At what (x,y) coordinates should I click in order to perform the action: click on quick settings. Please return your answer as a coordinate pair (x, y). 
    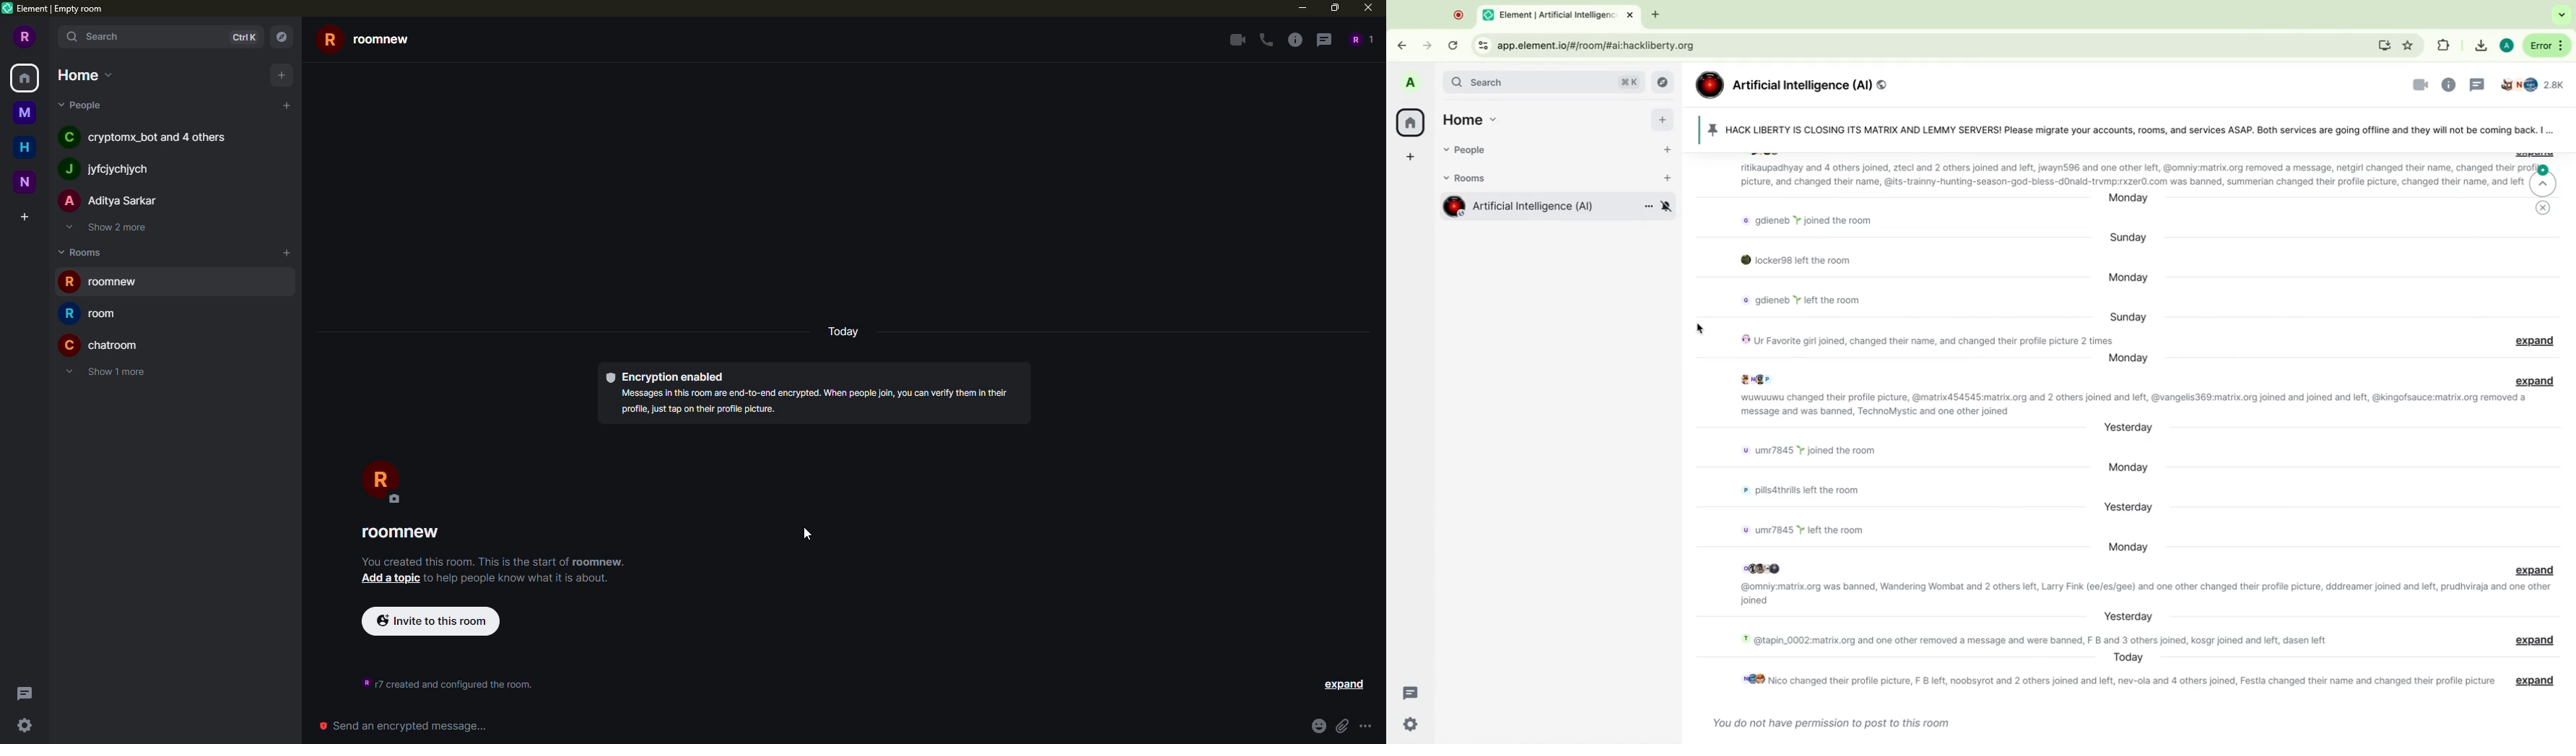
    Looking at the image, I should click on (1412, 723).